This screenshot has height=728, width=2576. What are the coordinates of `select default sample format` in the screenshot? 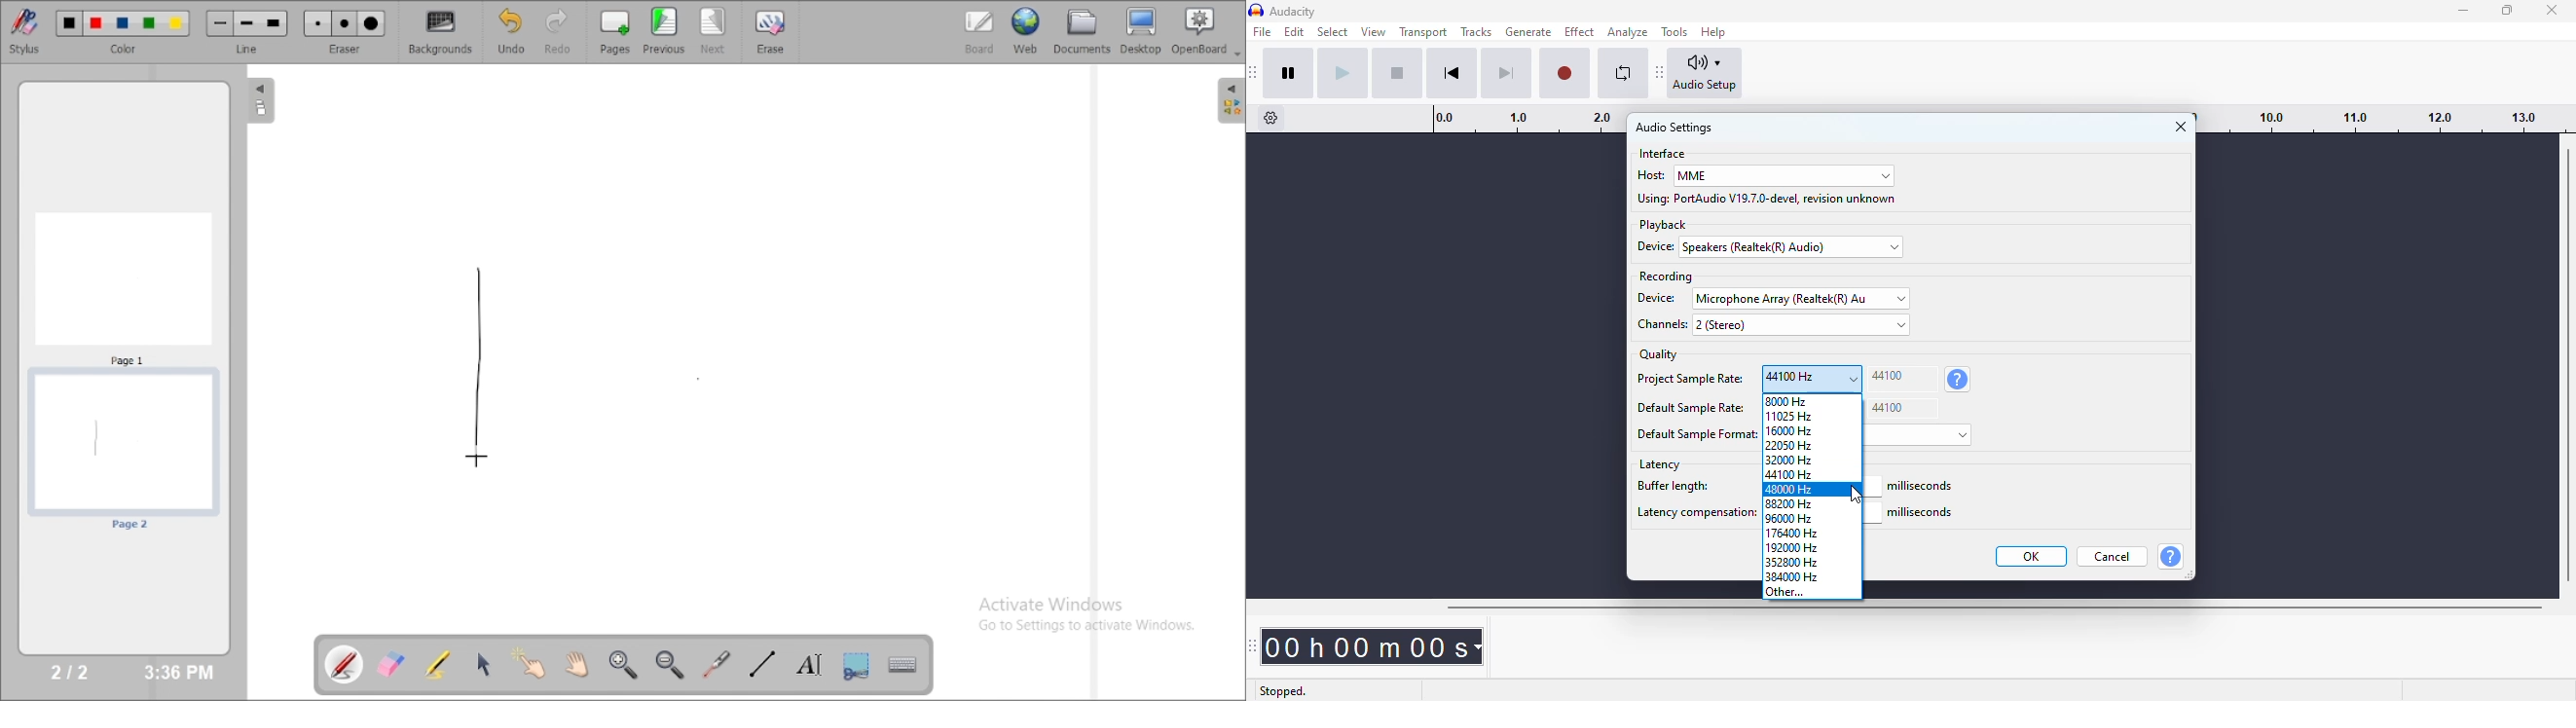 It's located at (1920, 434).